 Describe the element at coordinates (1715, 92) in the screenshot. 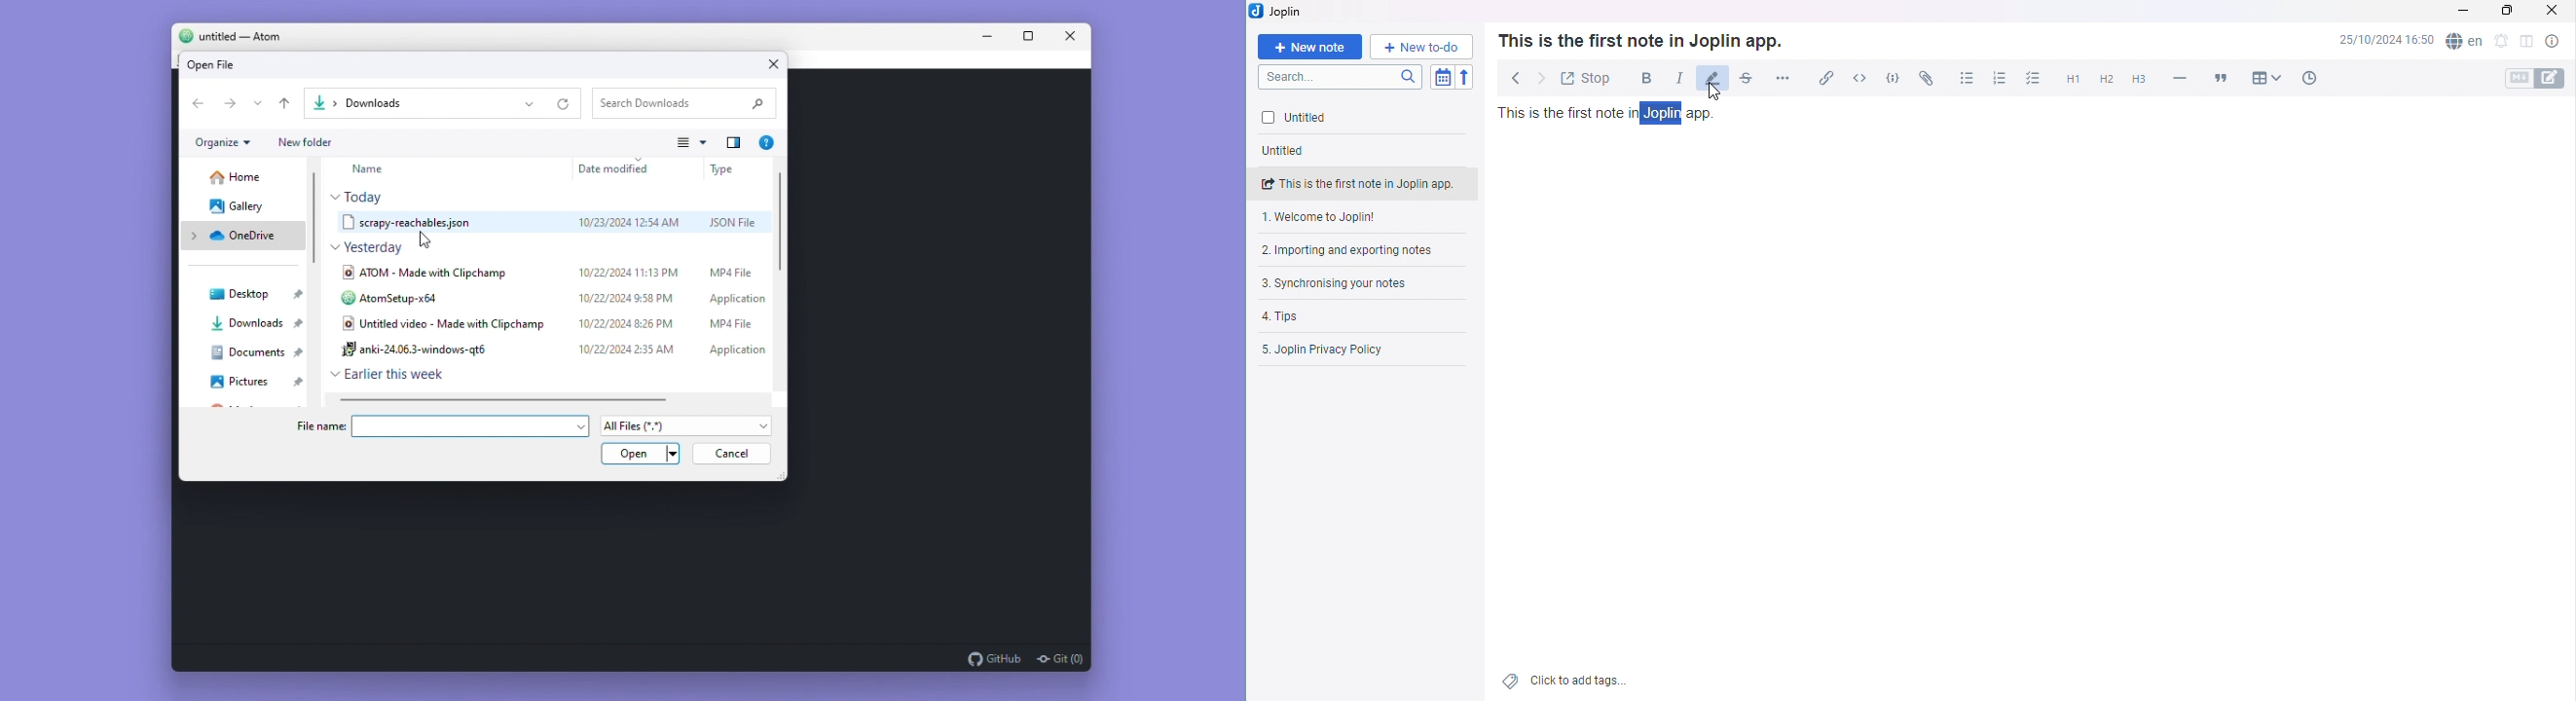

I see `Cursor` at that location.